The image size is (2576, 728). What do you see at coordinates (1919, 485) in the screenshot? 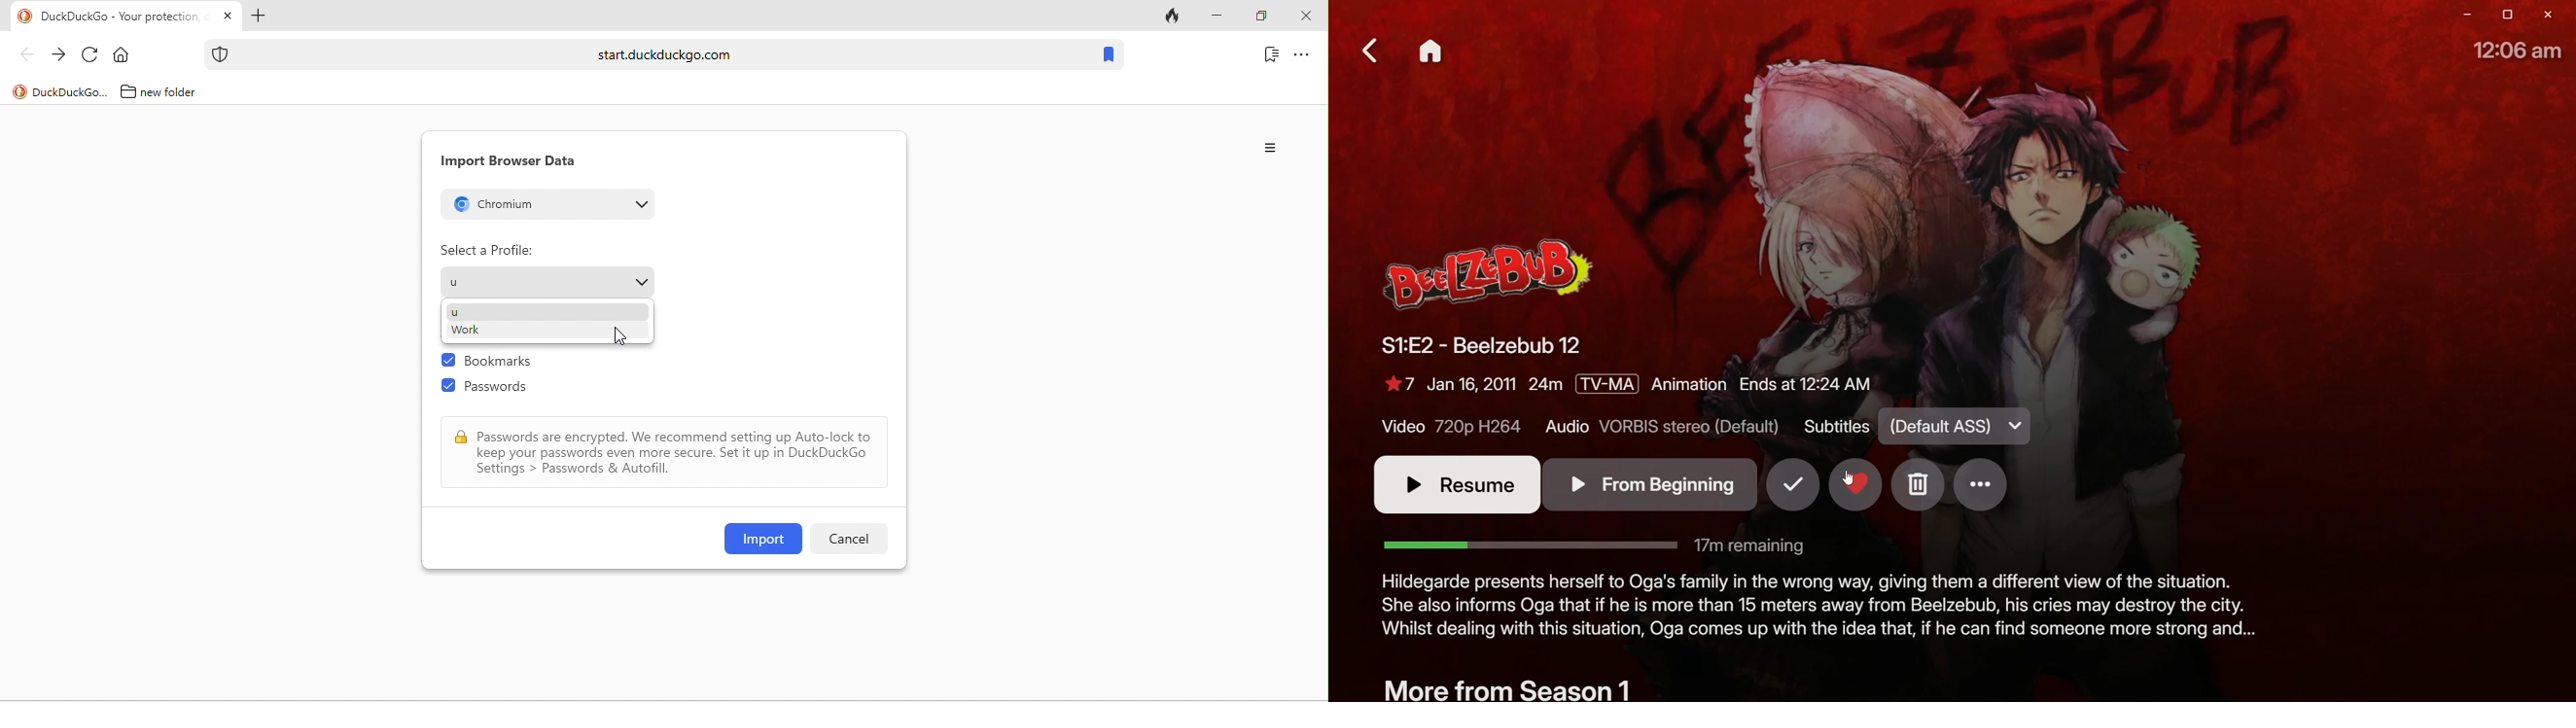
I see `Delete` at bounding box center [1919, 485].